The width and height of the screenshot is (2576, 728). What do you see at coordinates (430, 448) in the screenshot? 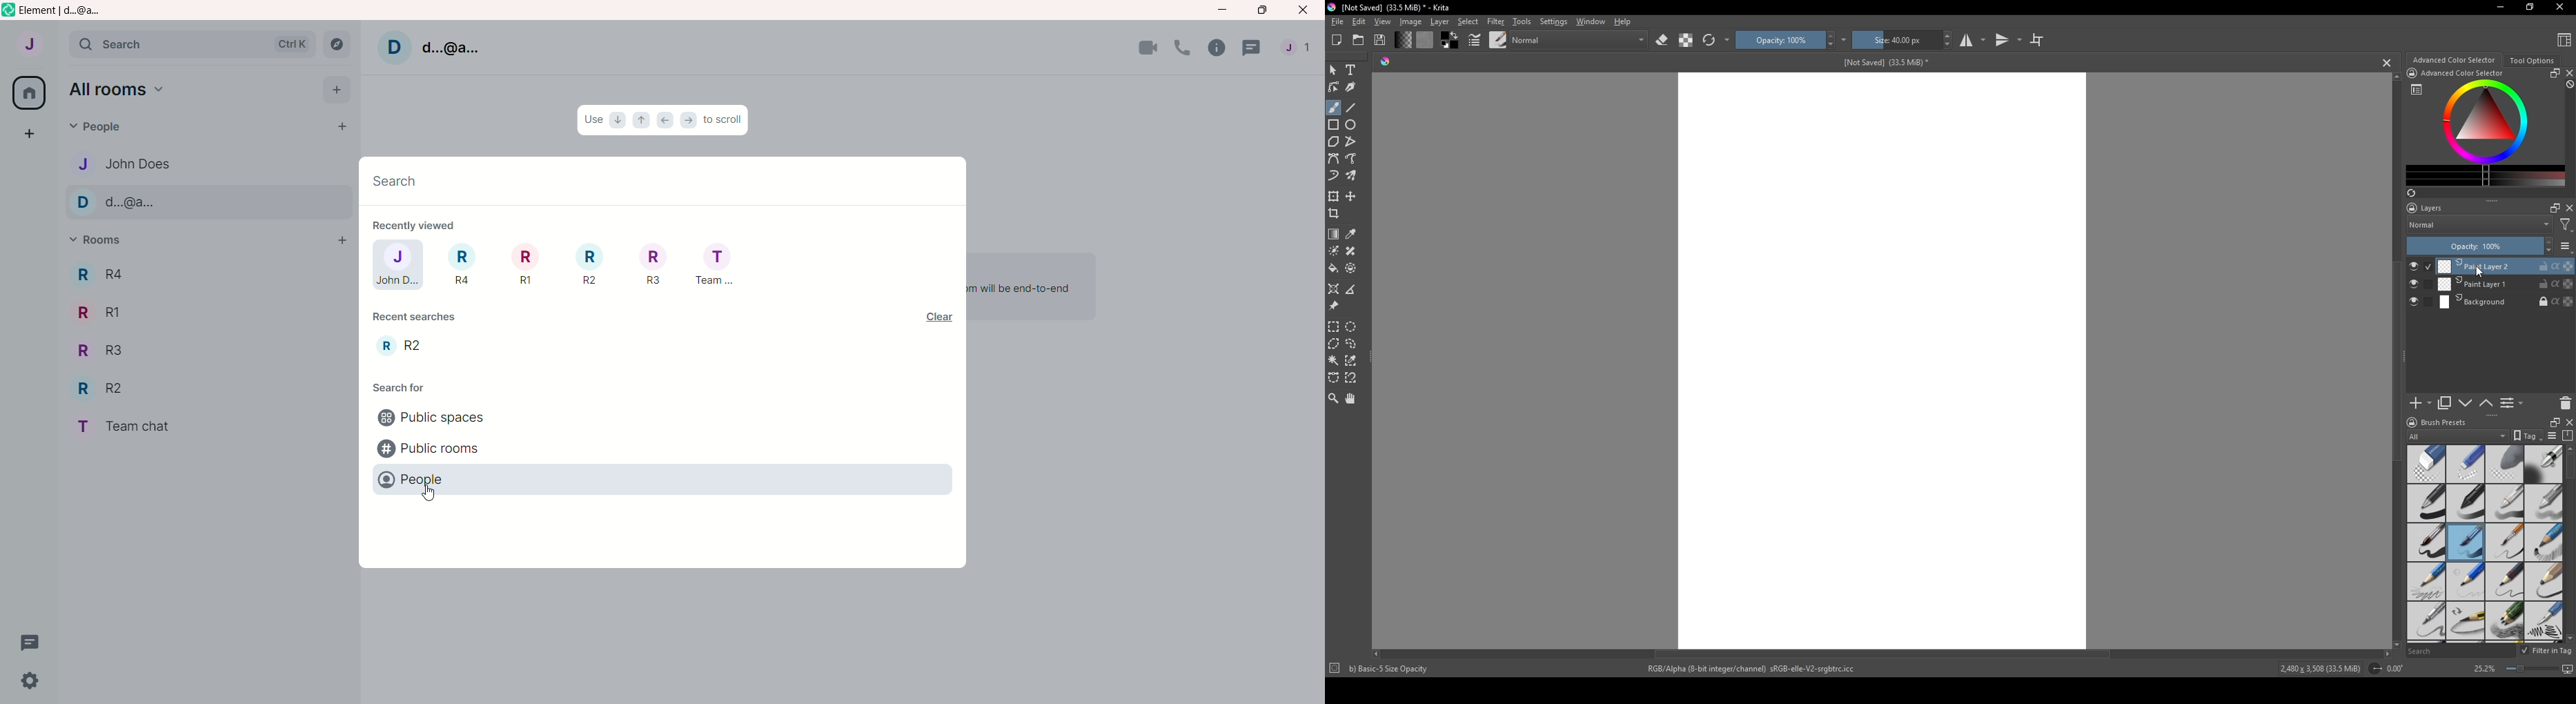
I see `public rooms` at bounding box center [430, 448].